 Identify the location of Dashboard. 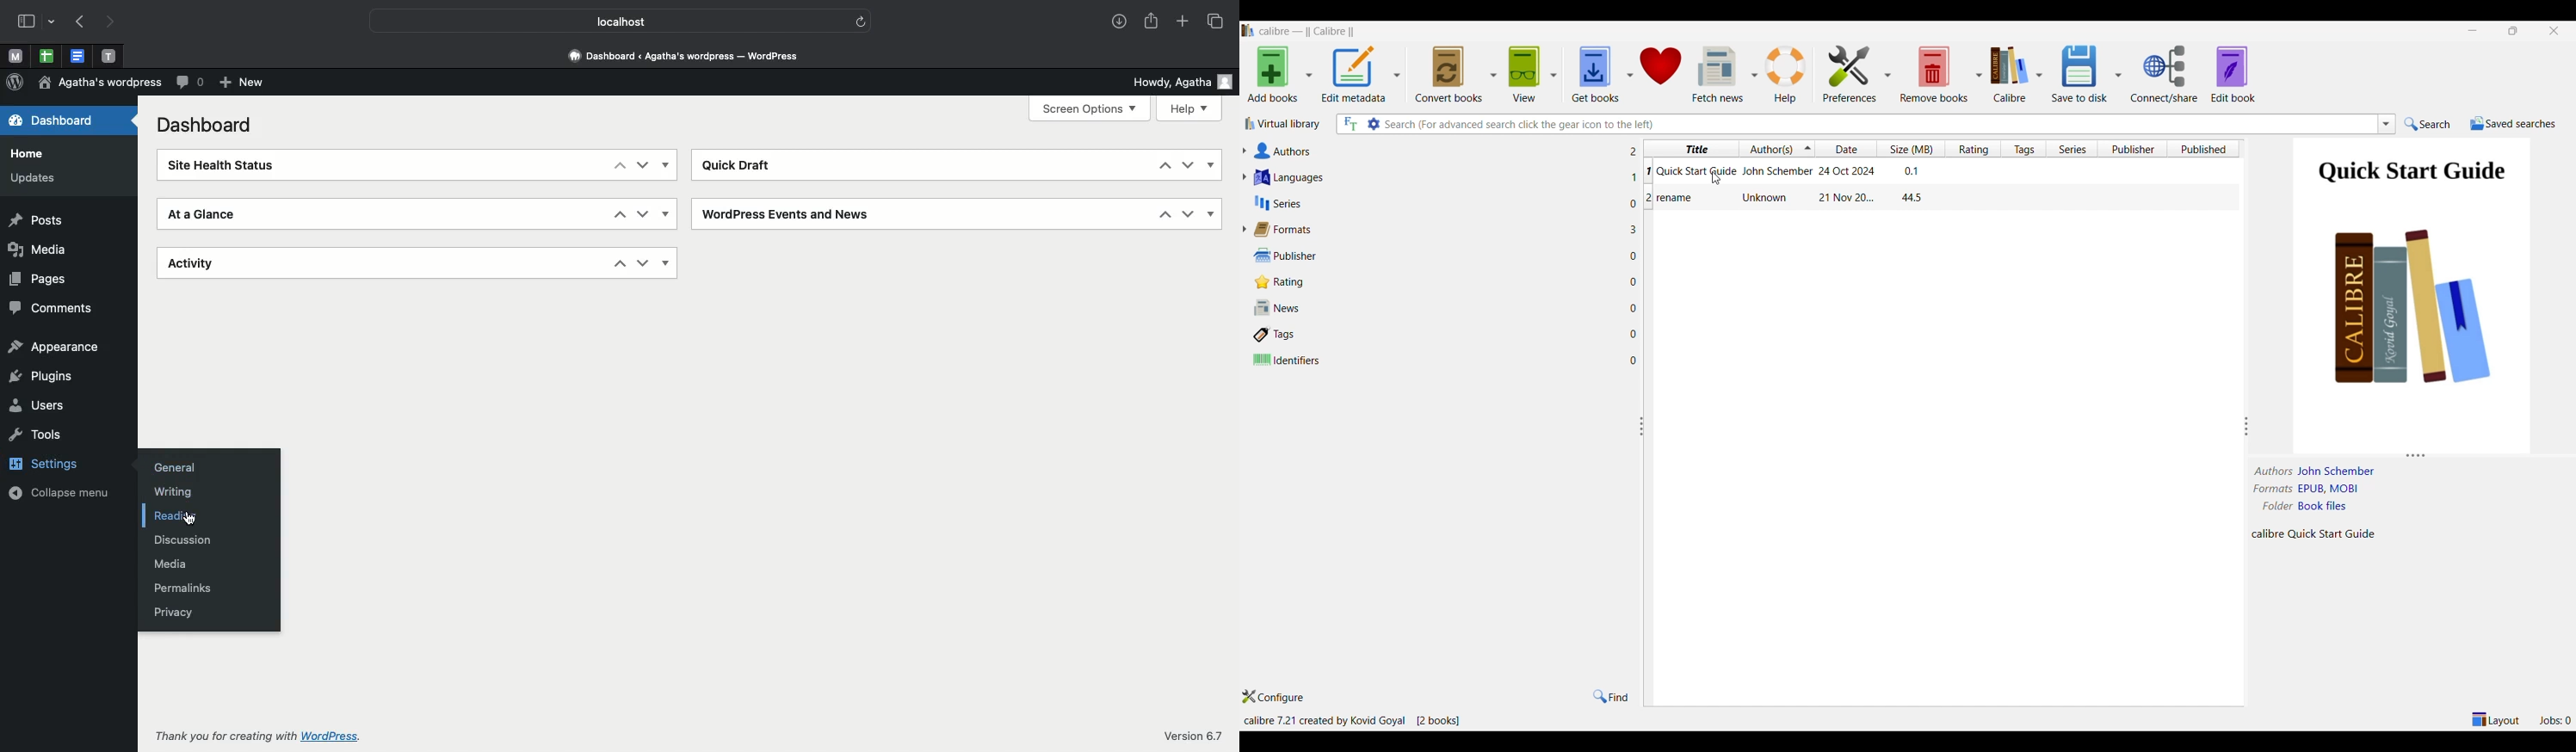
(207, 125).